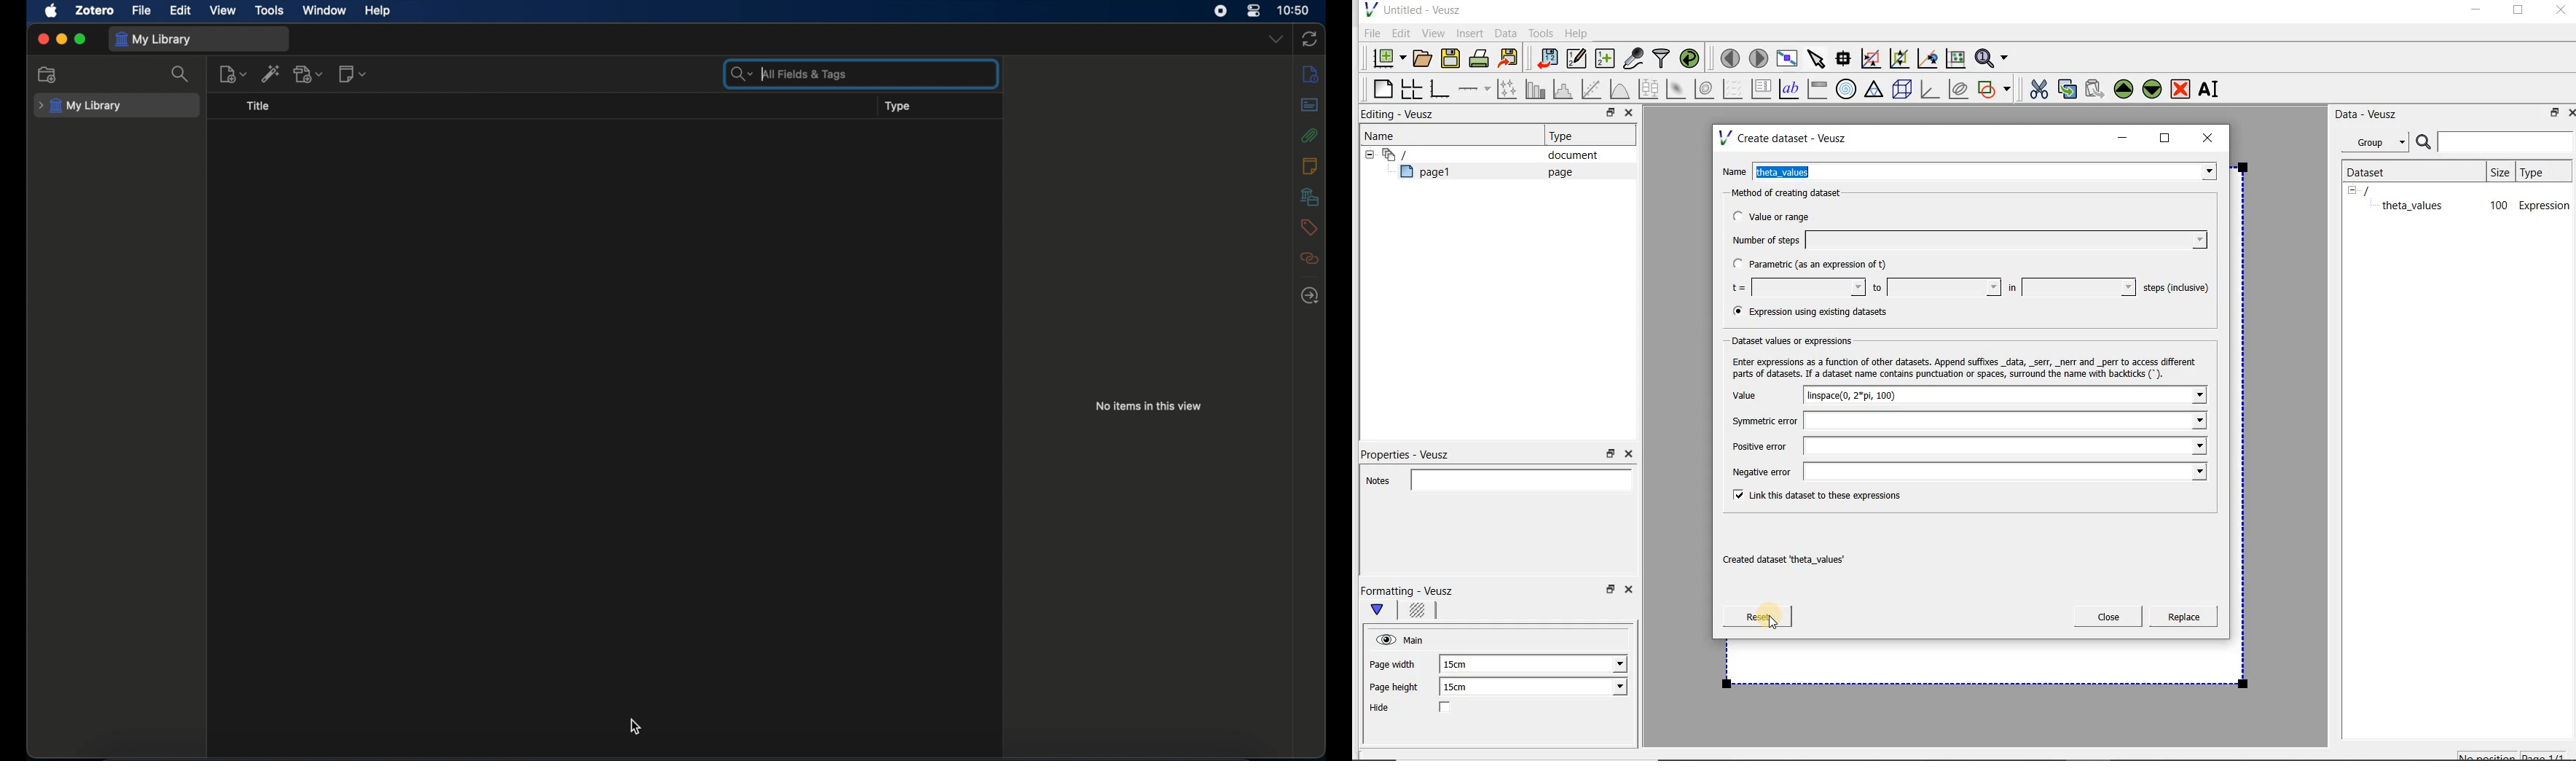  What do you see at coordinates (637, 727) in the screenshot?
I see `cursor` at bounding box center [637, 727].